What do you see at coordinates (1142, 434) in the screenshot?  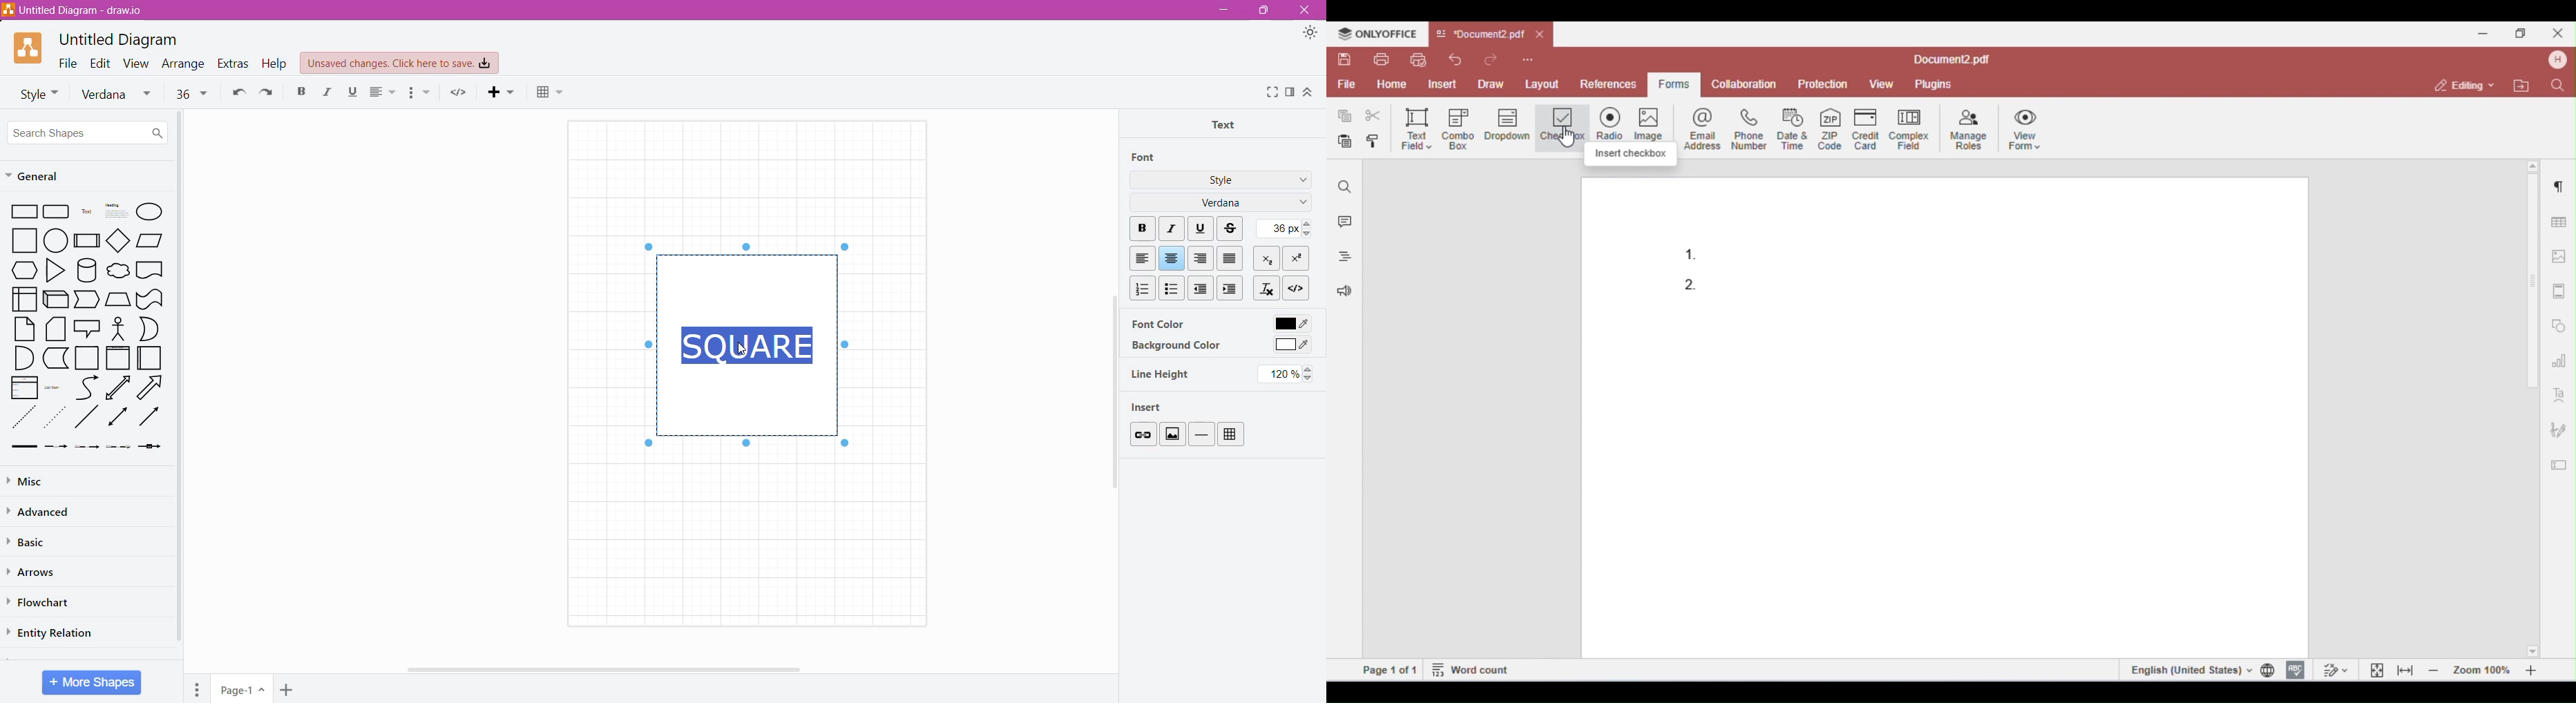 I see `Link` at bounding box center [1142, 434].